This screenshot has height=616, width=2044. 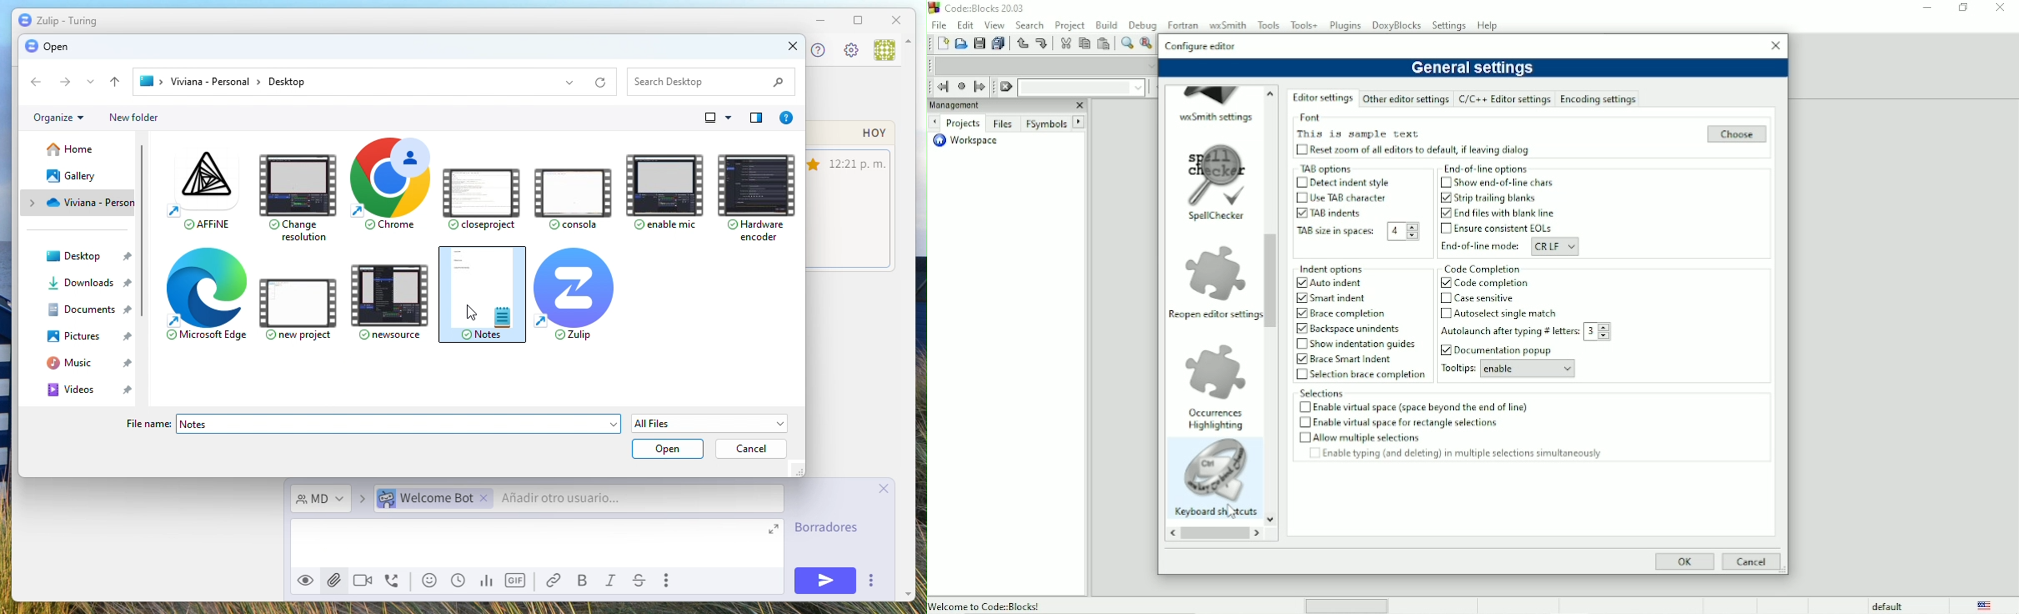 What do you see at coordinates (150, 424) in the screenshot?
I see `File name` at bounding box center [150, 424].